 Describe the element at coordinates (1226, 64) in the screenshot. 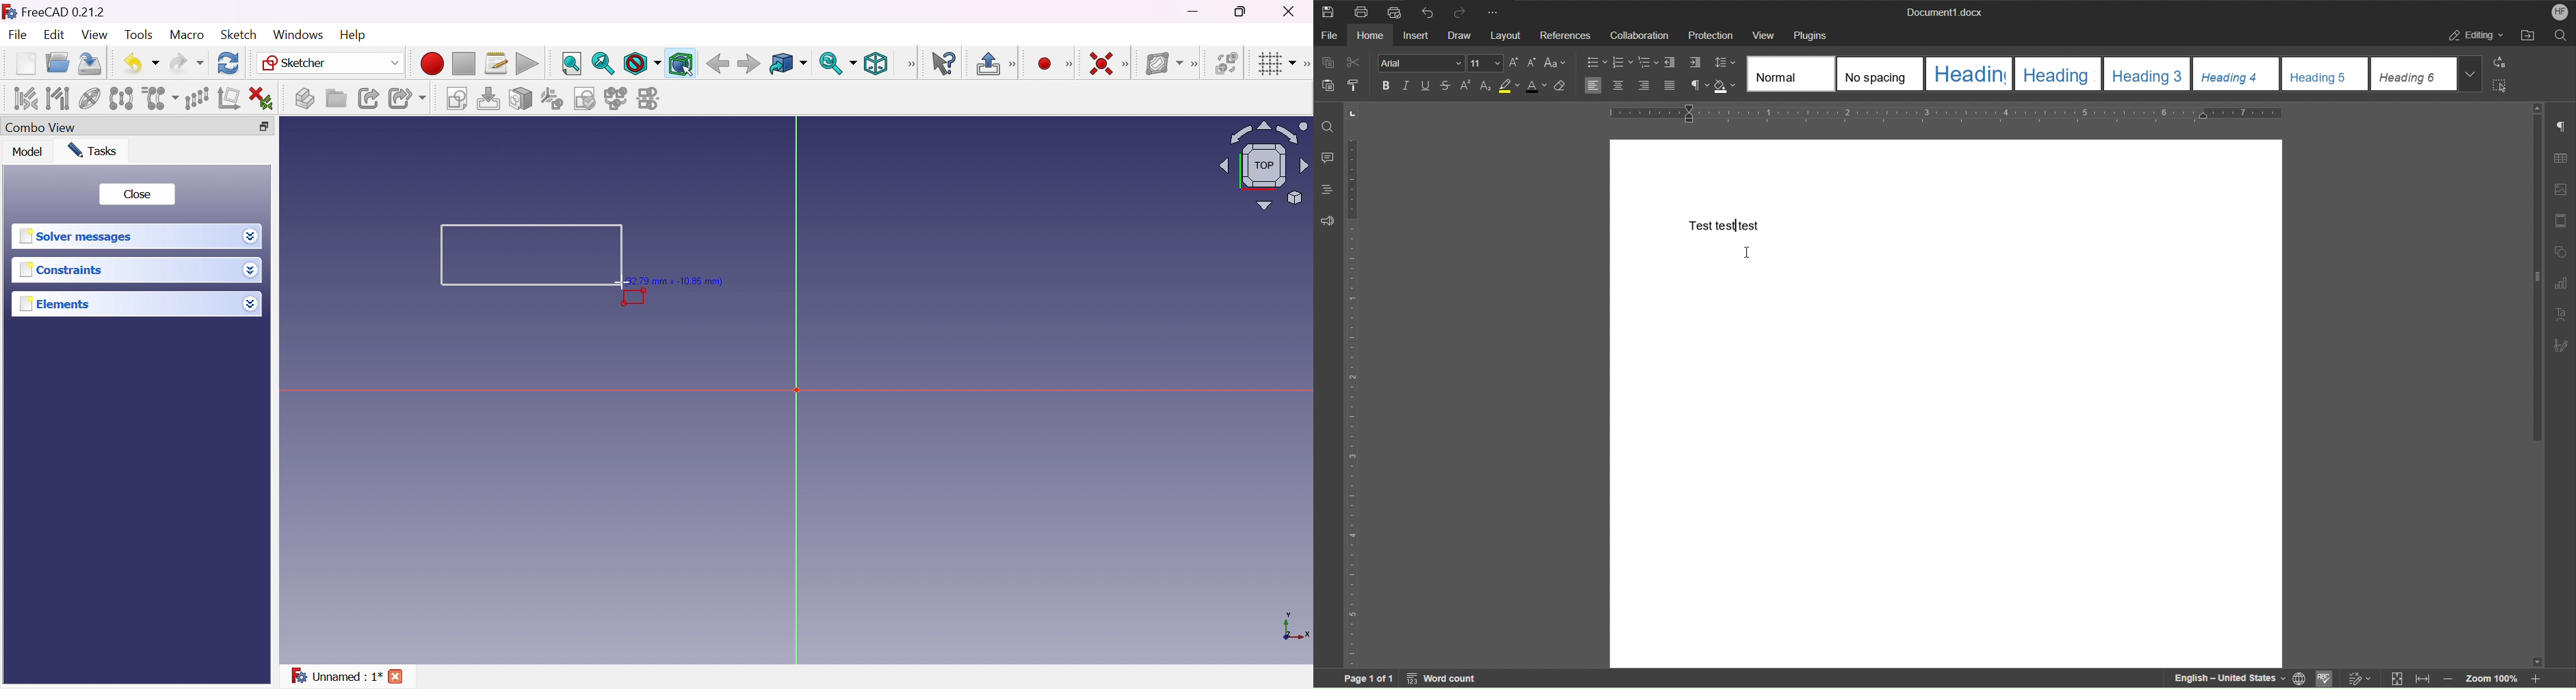

I see `Switch virtual space` at that location.